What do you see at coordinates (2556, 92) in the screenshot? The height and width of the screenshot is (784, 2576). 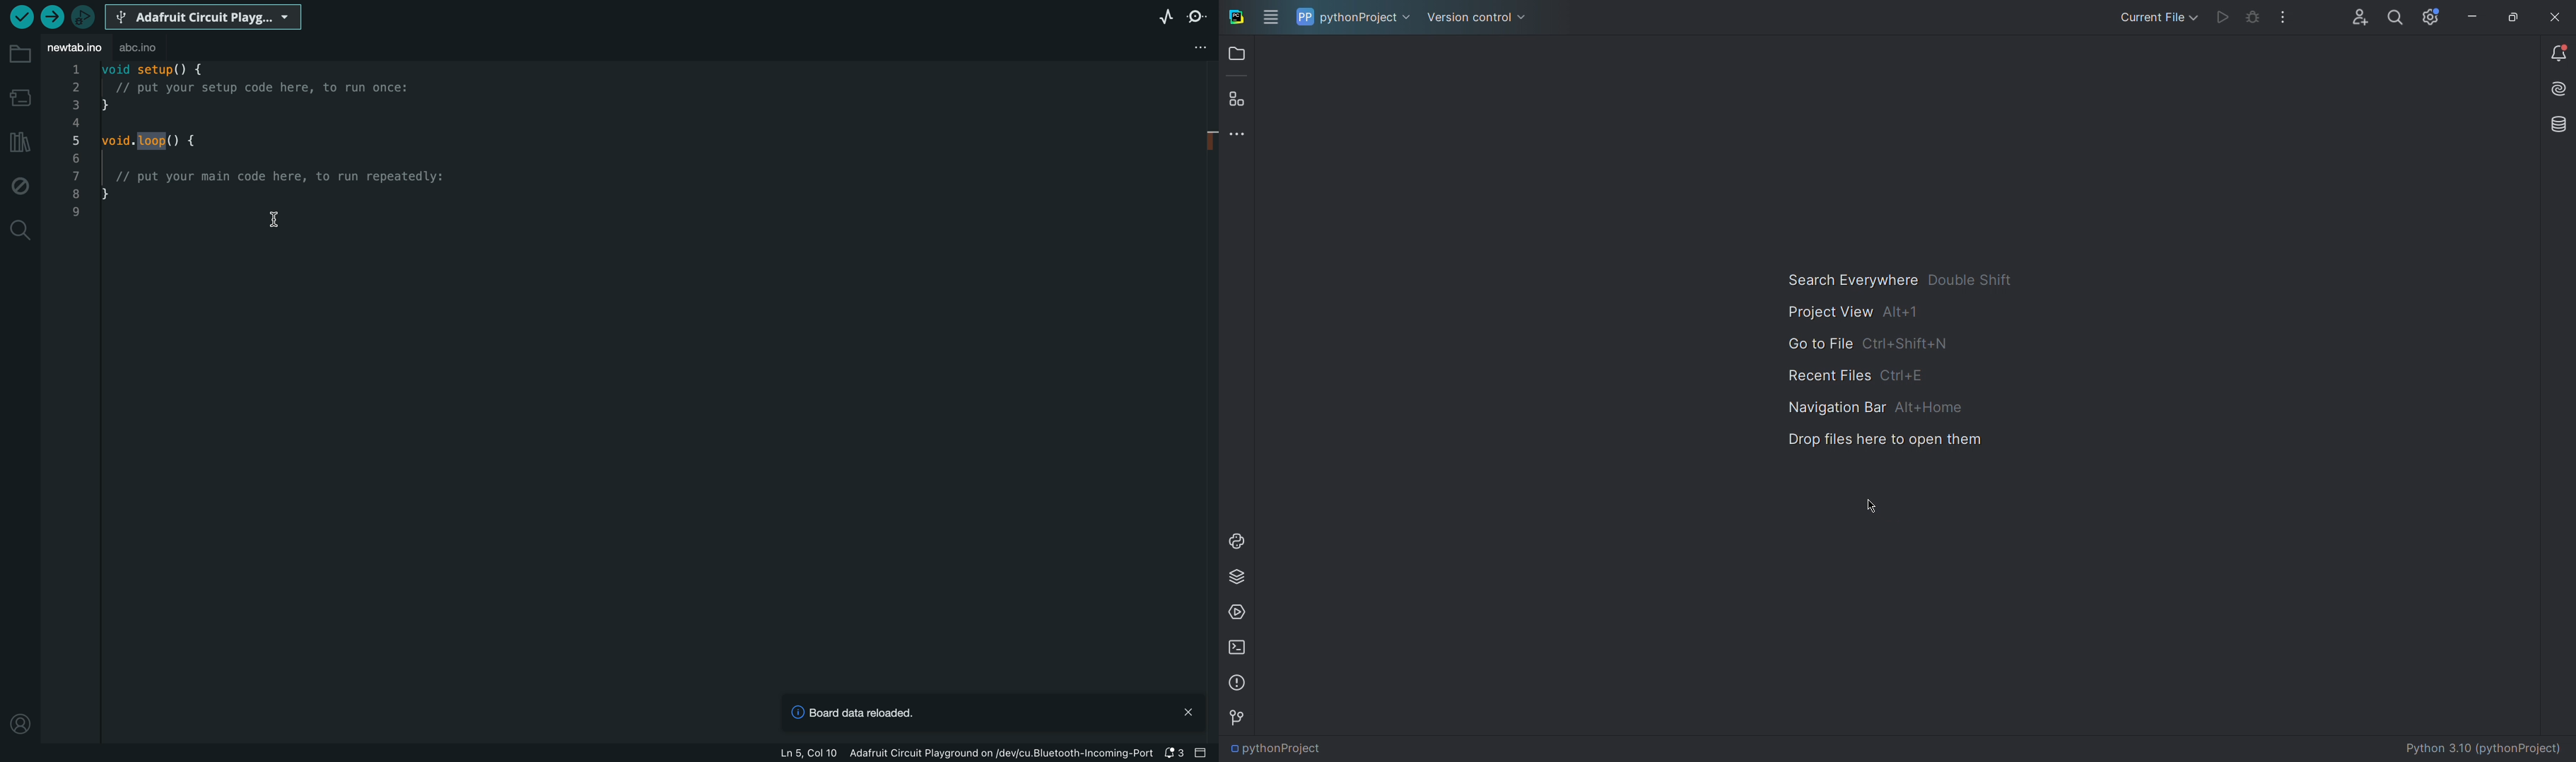 I see `Install AI assistant` at bounding box center [2556, 92].